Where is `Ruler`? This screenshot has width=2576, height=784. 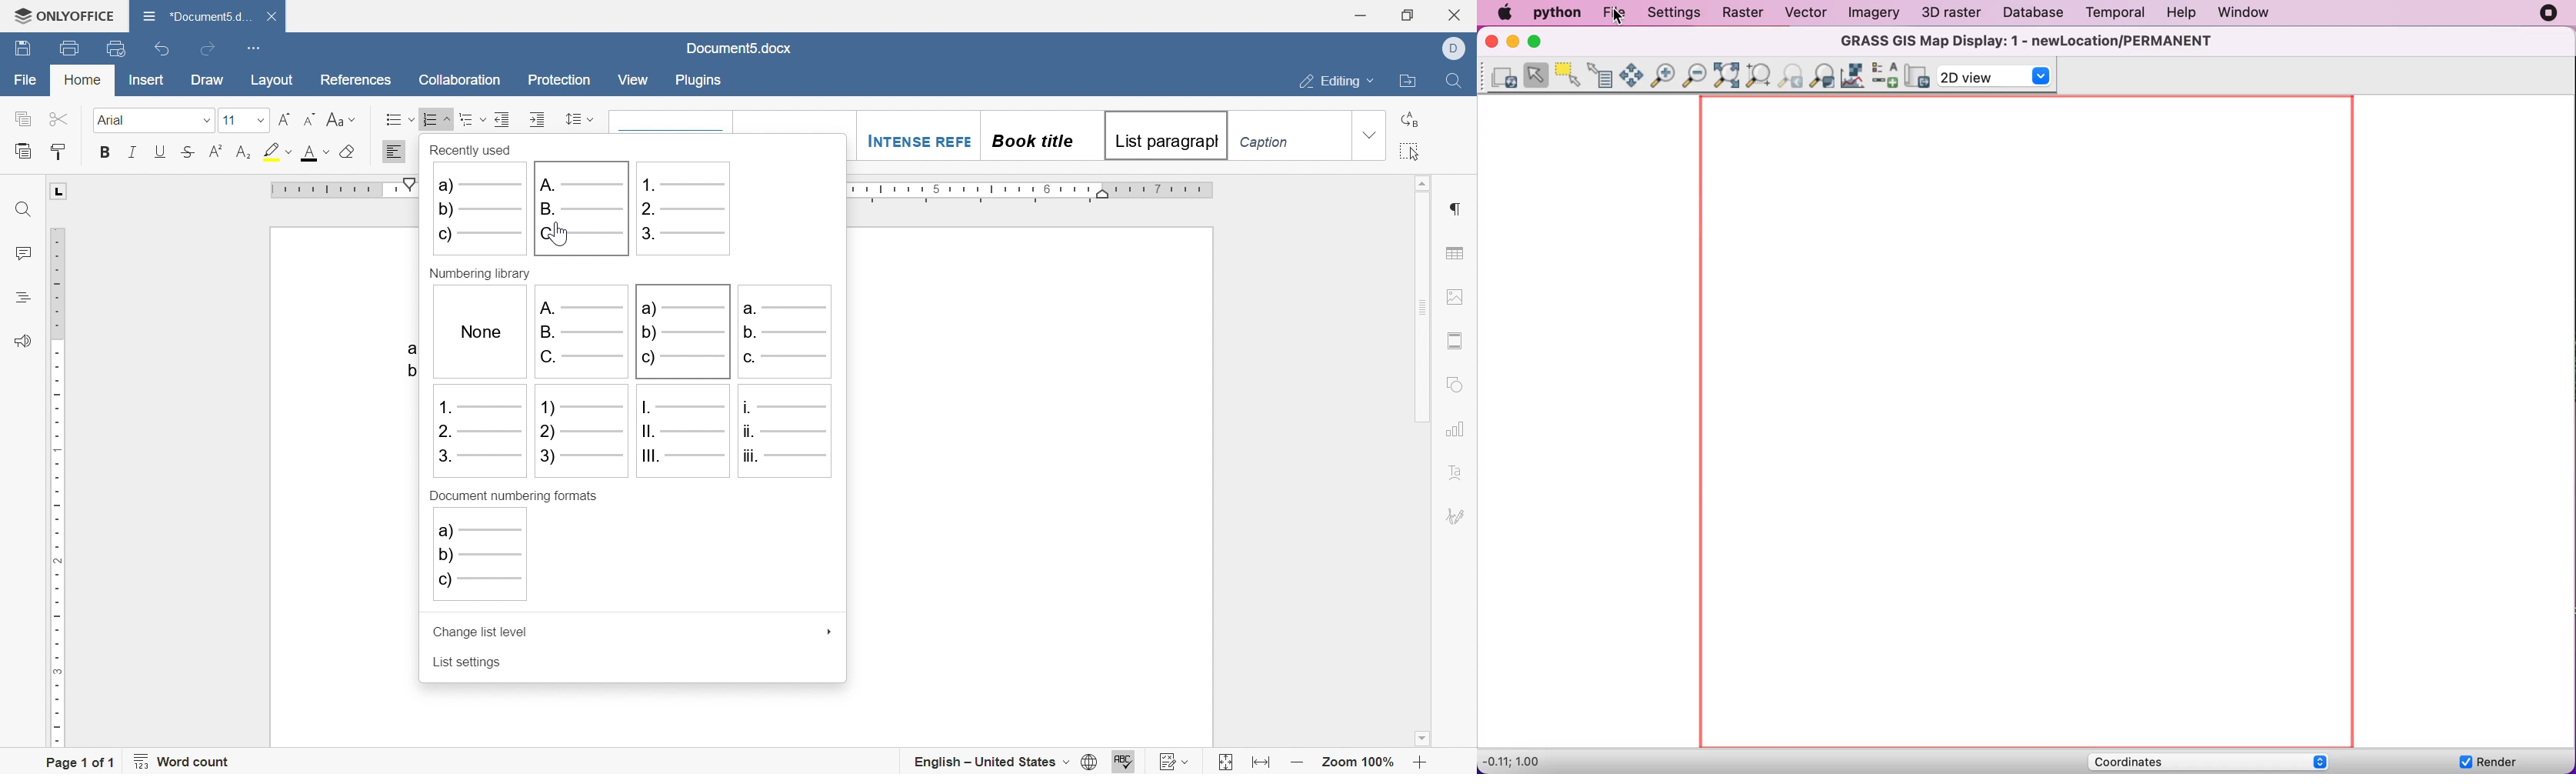
Ruler is located at coordinates (341, 187).